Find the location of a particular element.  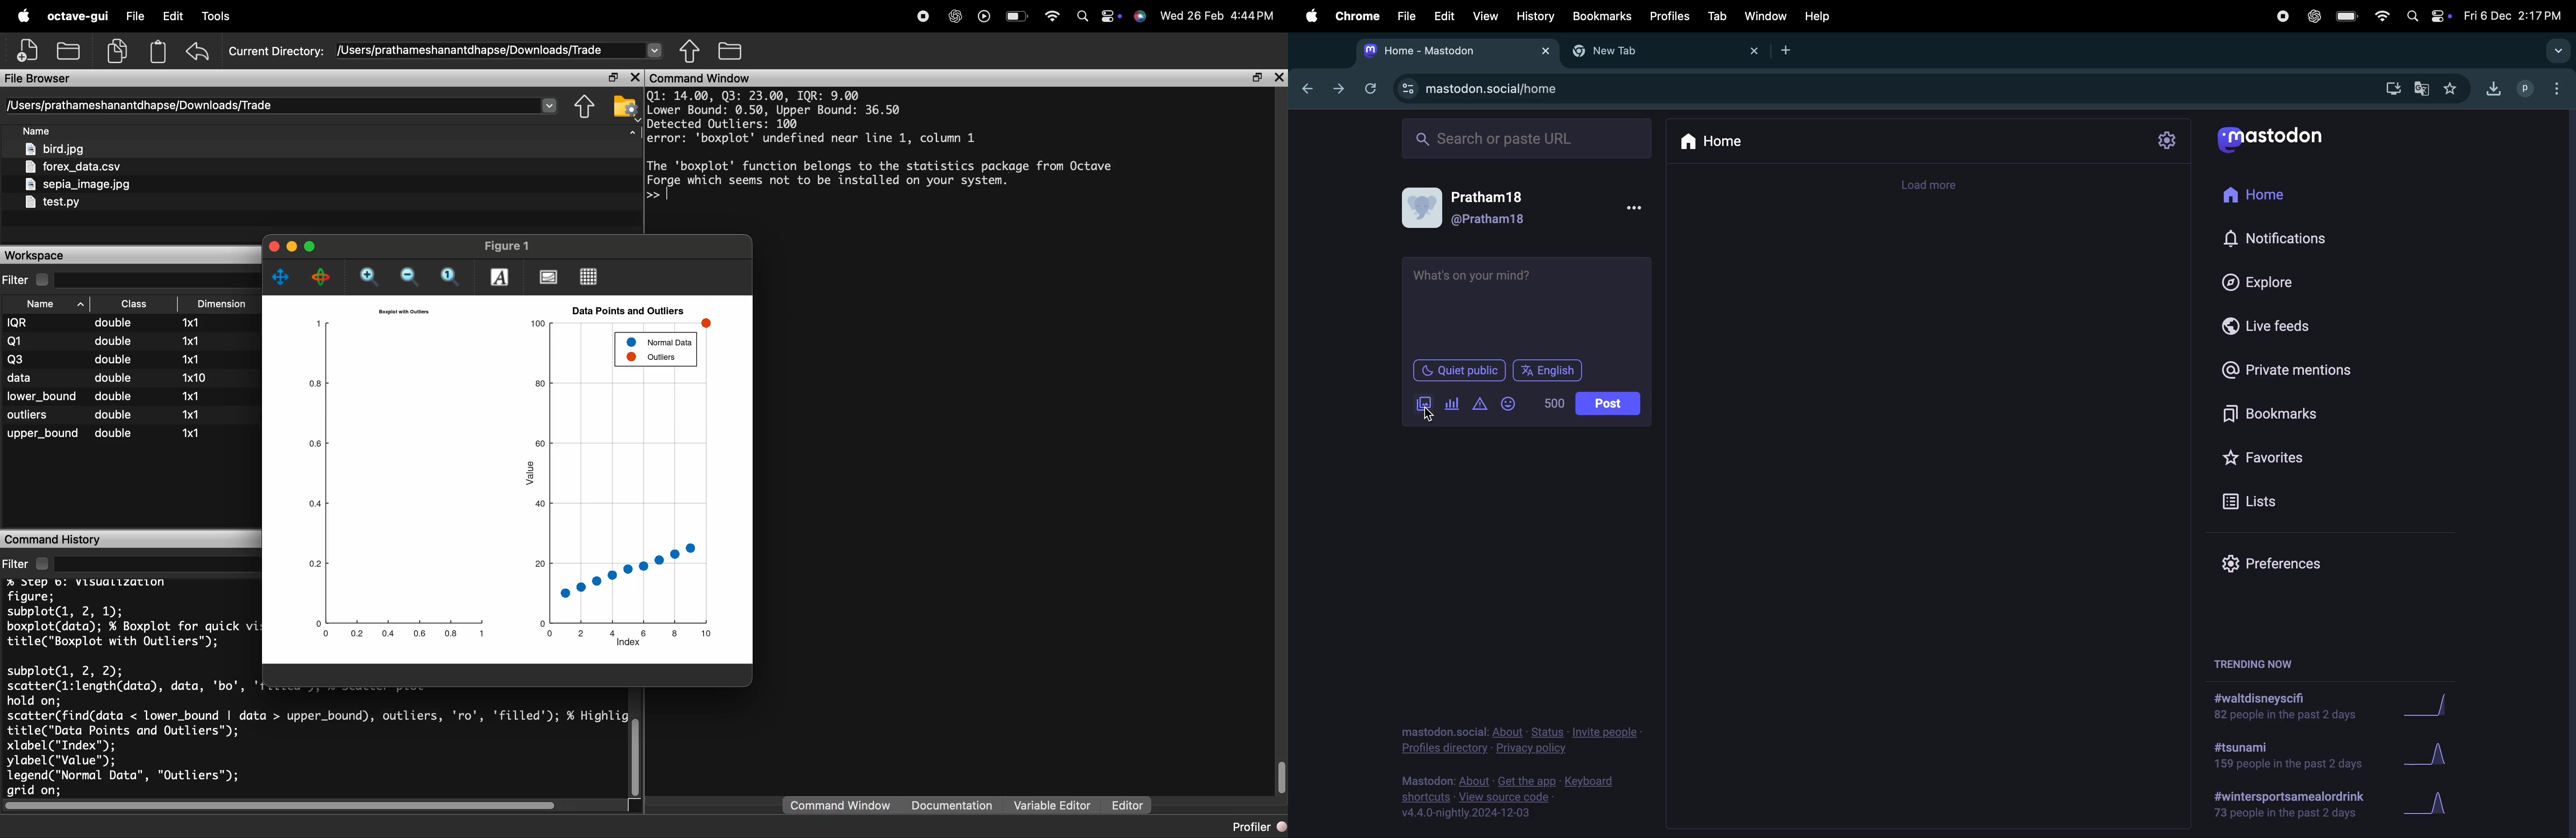

open in separate window is located at coordinates (1258, 78).